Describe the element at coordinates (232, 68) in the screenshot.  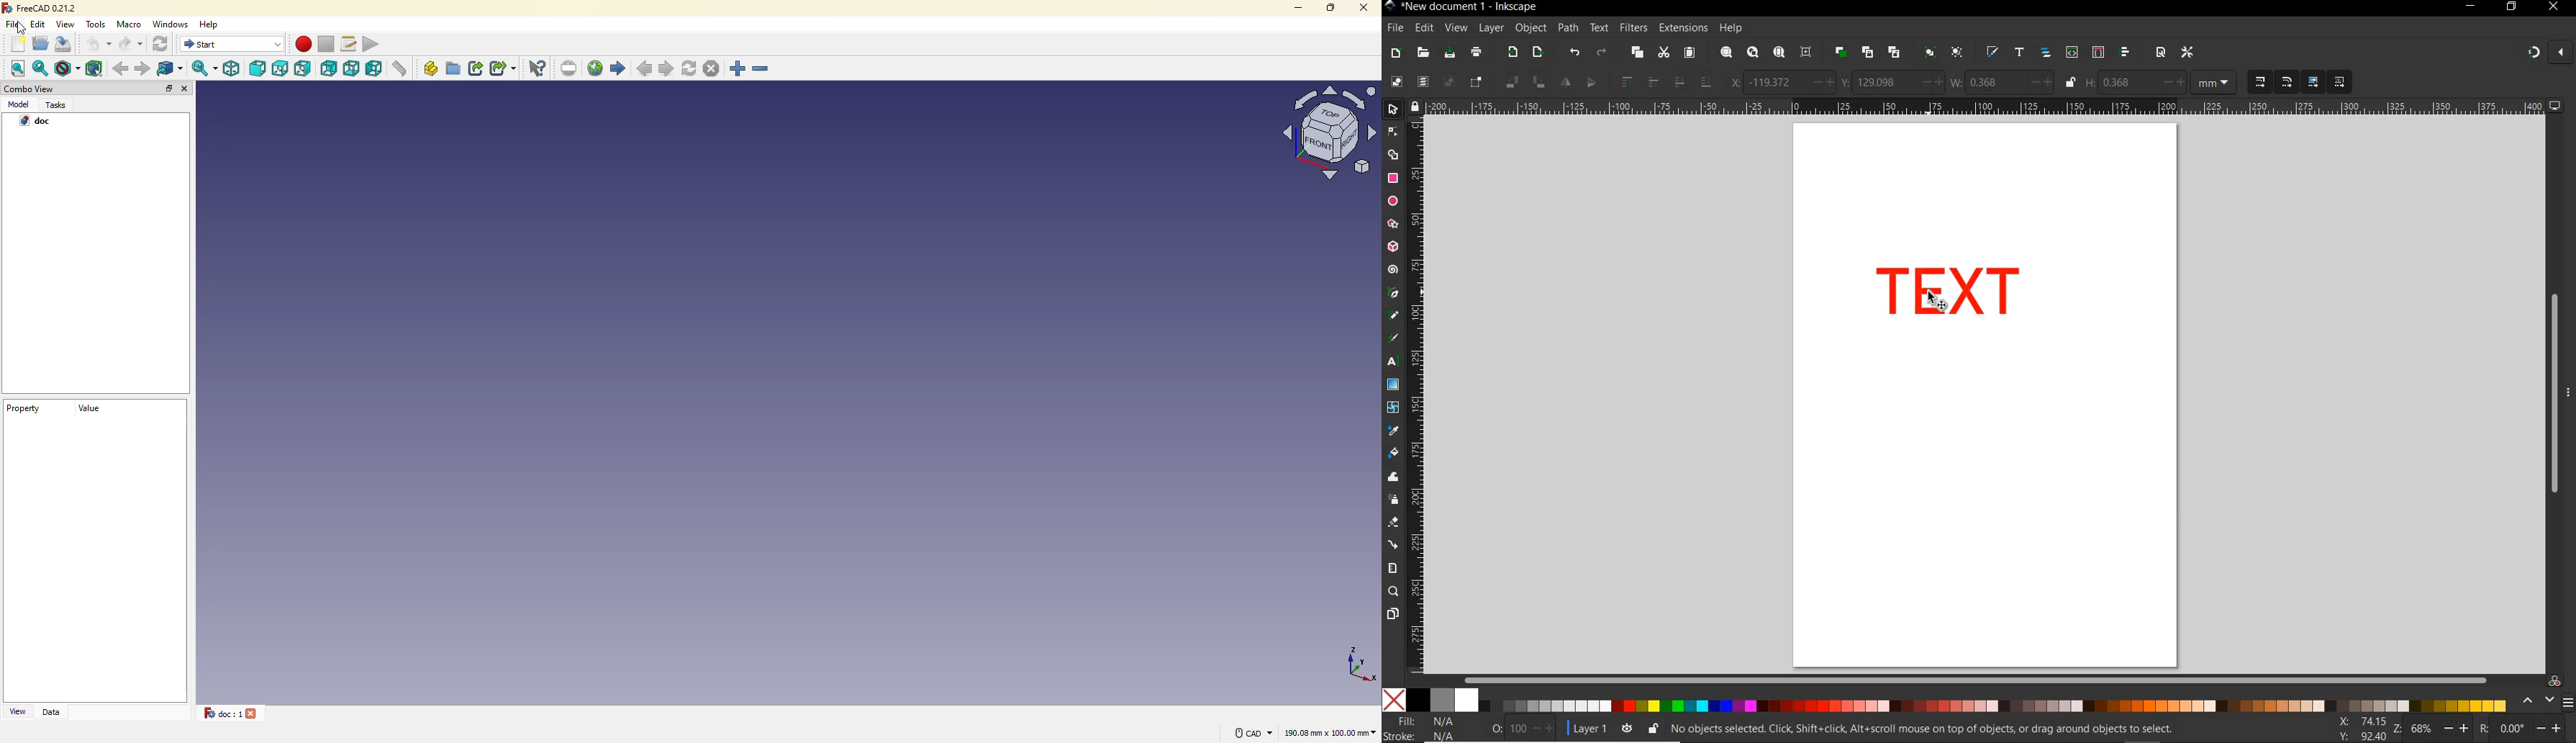
I see `isometric` at that location.